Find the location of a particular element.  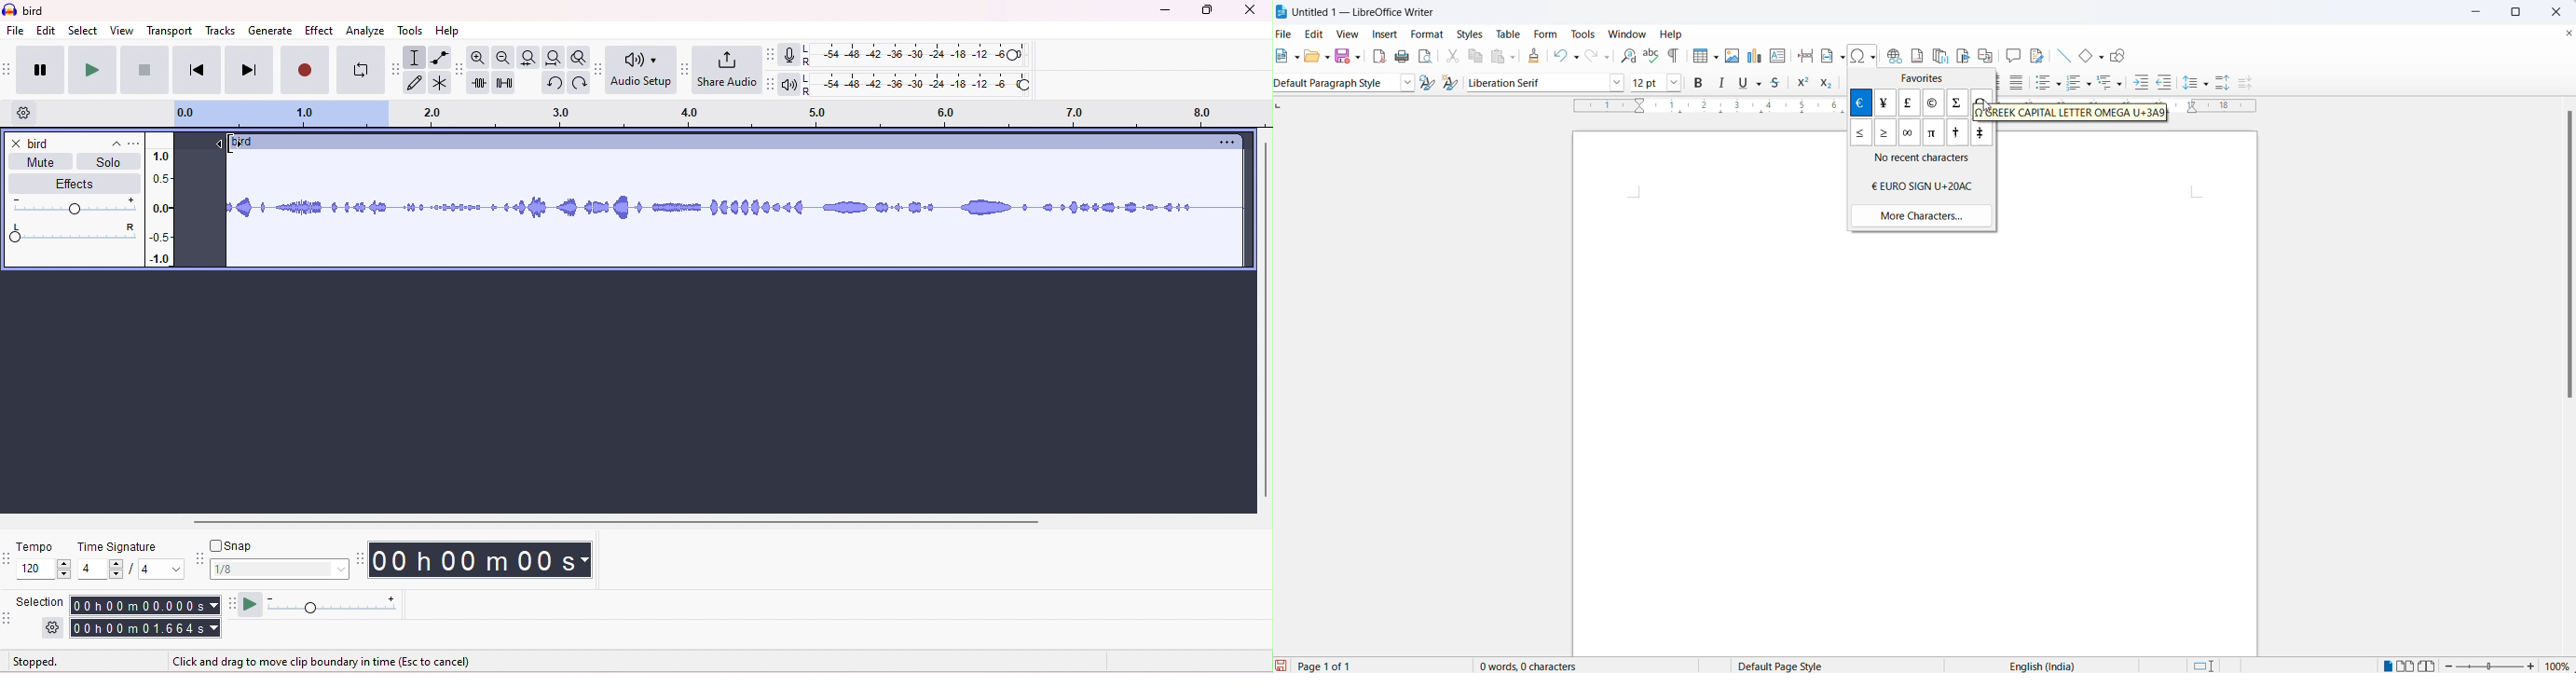

vertical scroll bar is located at coordinates (1264, 321).